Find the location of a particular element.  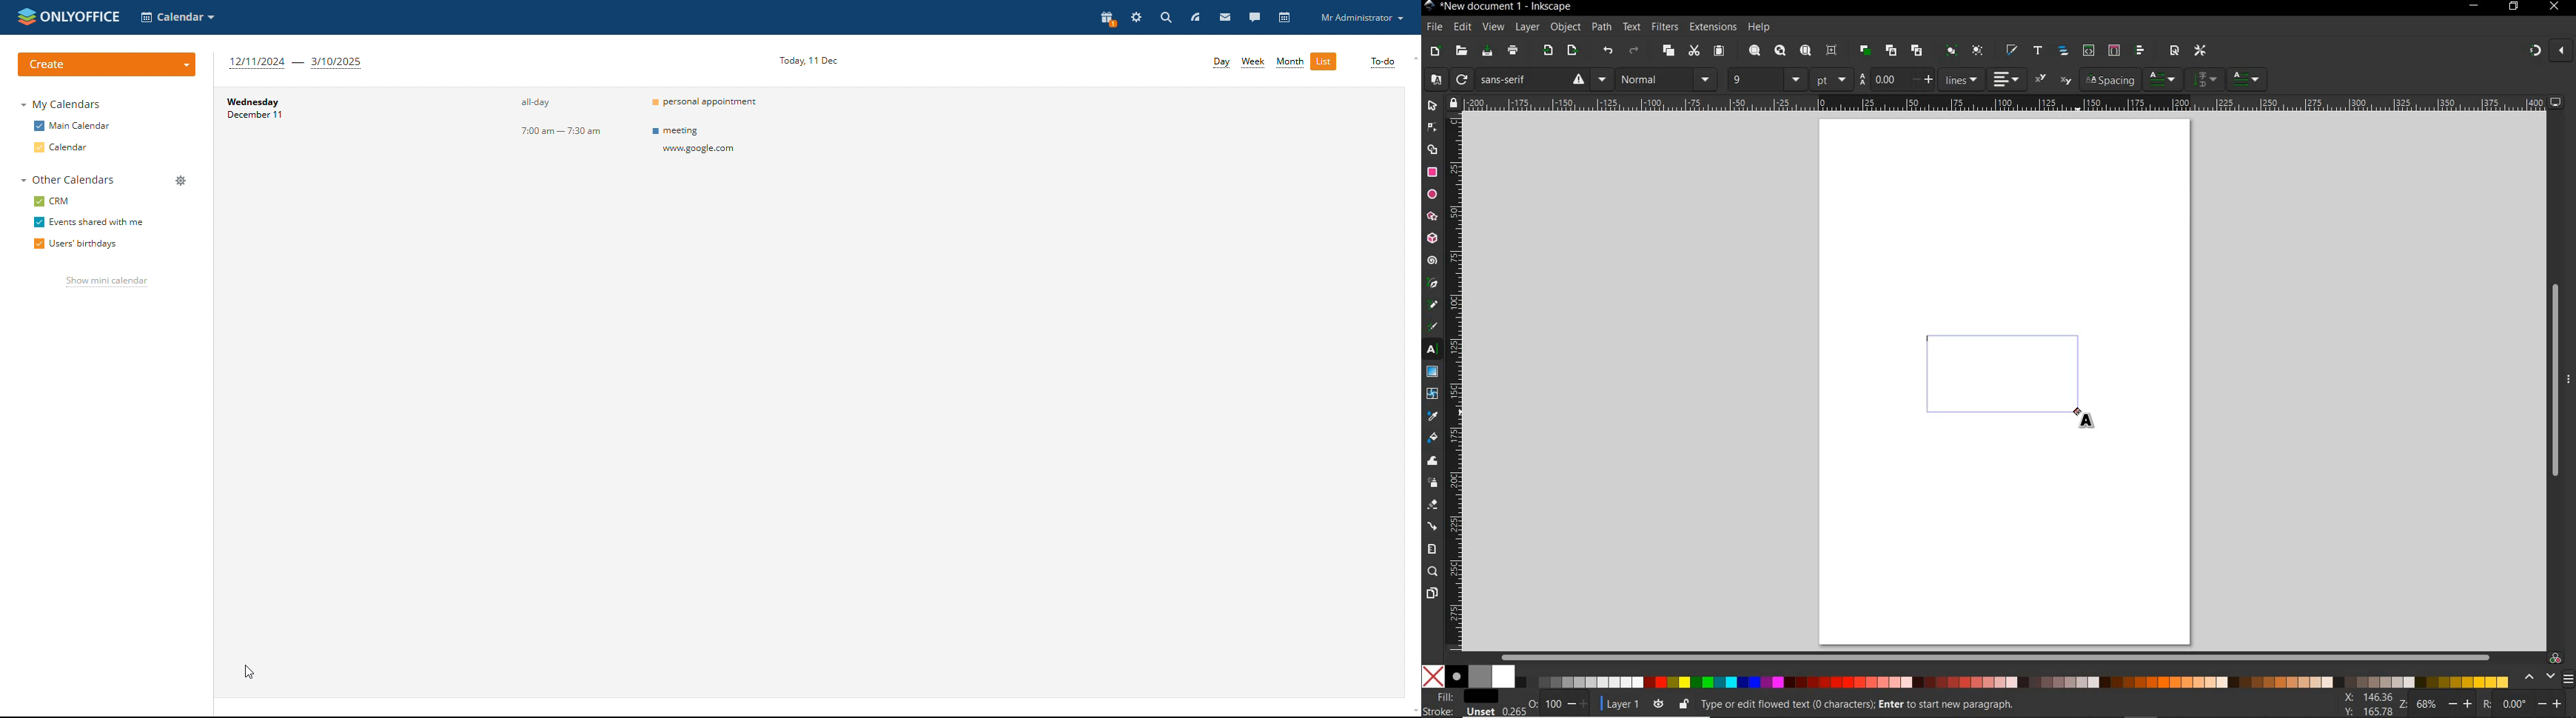

pages tool is located at coordinates (1432, 594).